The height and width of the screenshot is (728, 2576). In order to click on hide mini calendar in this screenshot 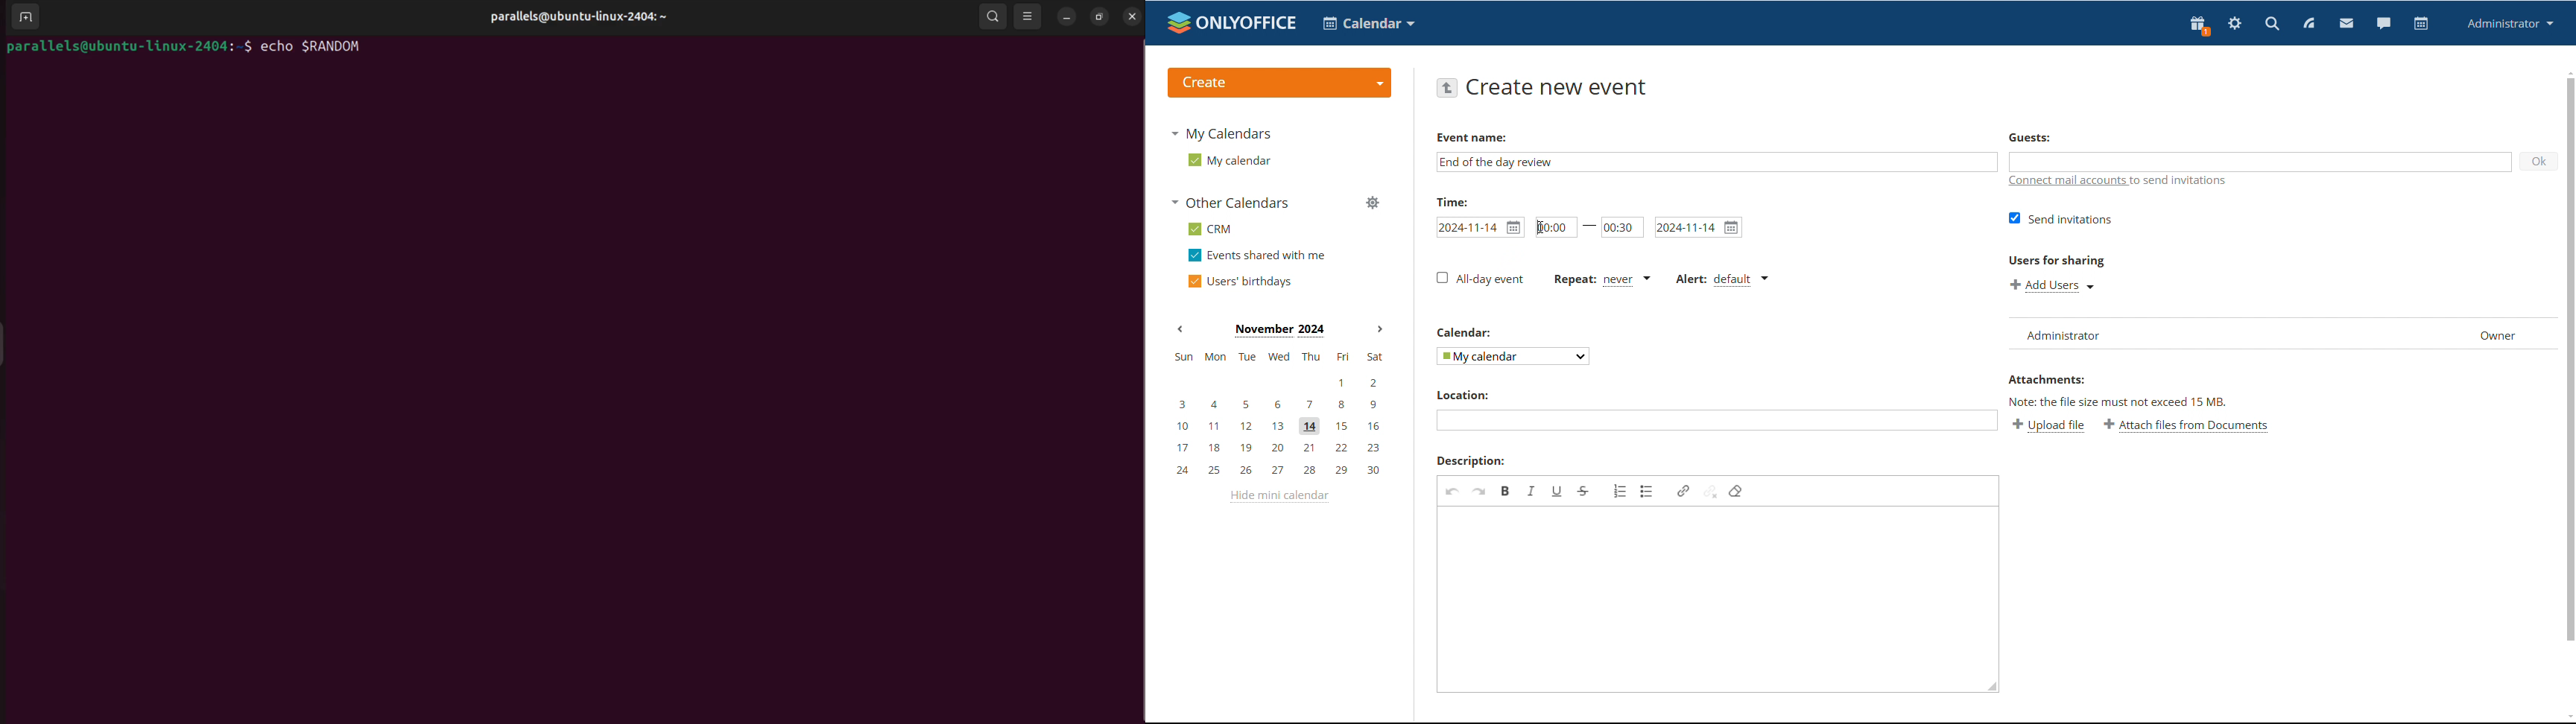, I will do `click(1279, 496)`.